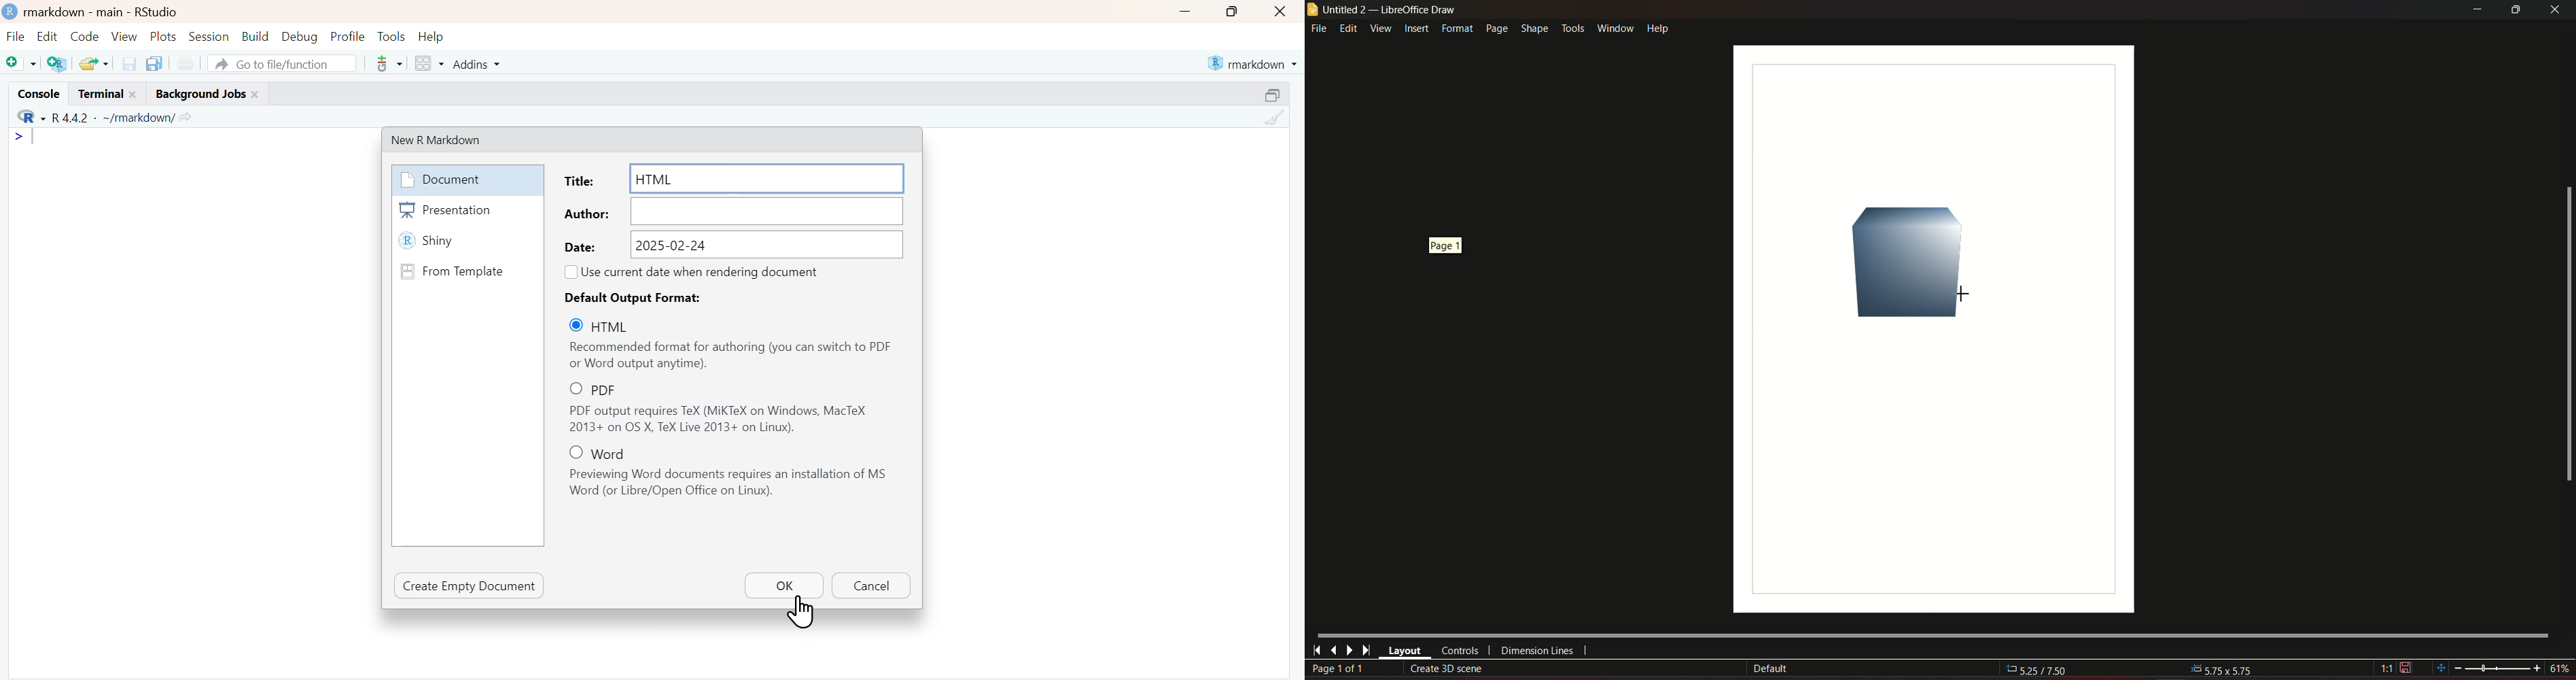 Image resolution: width=2576 pixels, height=700 pixels. I want to click on Save all open documents, so click(156, 64).